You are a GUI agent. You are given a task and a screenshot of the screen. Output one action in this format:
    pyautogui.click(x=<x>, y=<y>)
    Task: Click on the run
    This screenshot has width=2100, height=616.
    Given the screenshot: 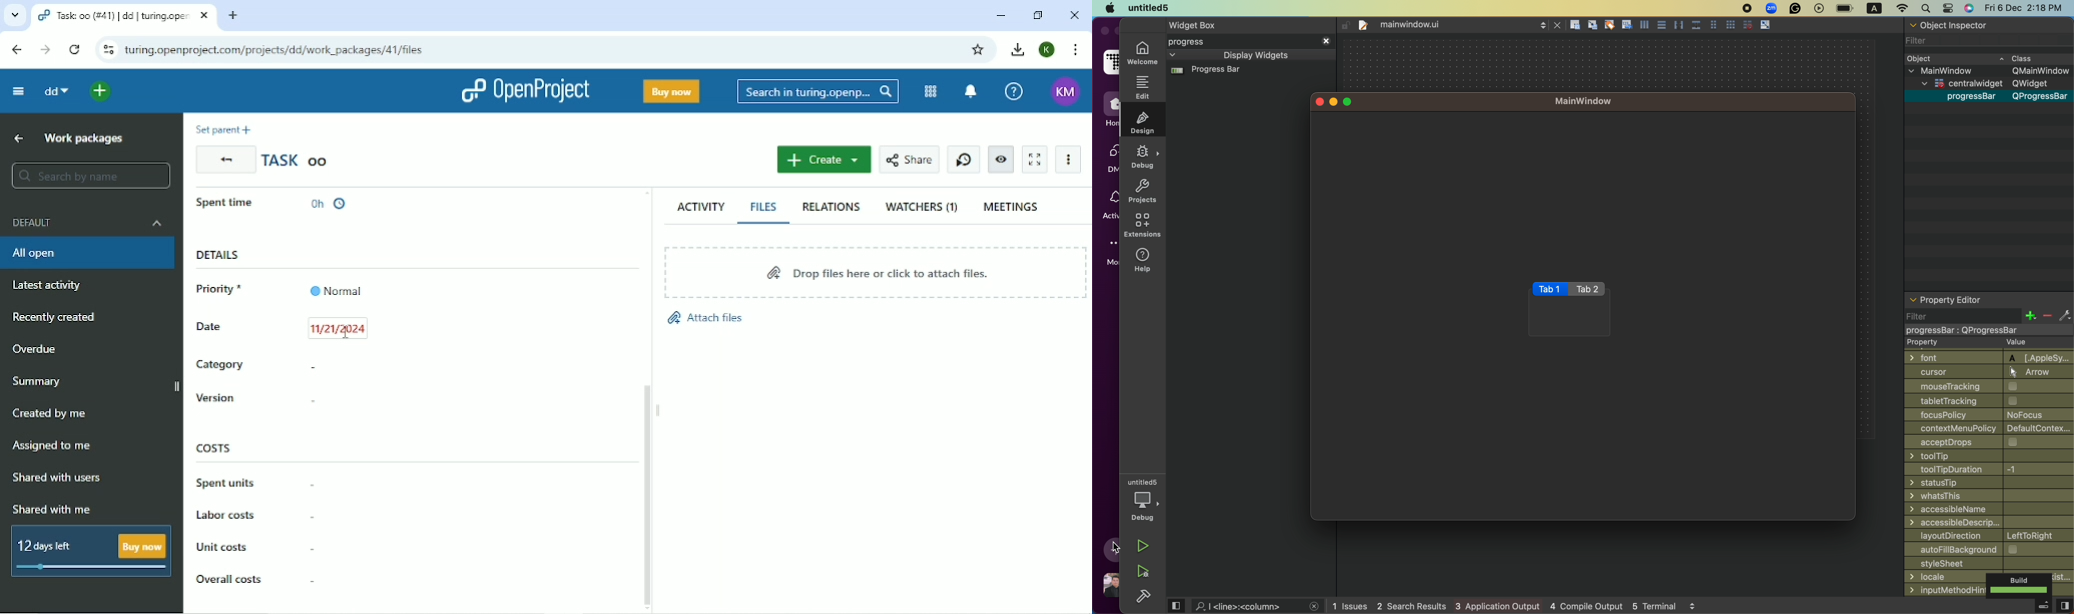 What is the action you would take?
    pyautogui.click(x=1143, y=545)
    